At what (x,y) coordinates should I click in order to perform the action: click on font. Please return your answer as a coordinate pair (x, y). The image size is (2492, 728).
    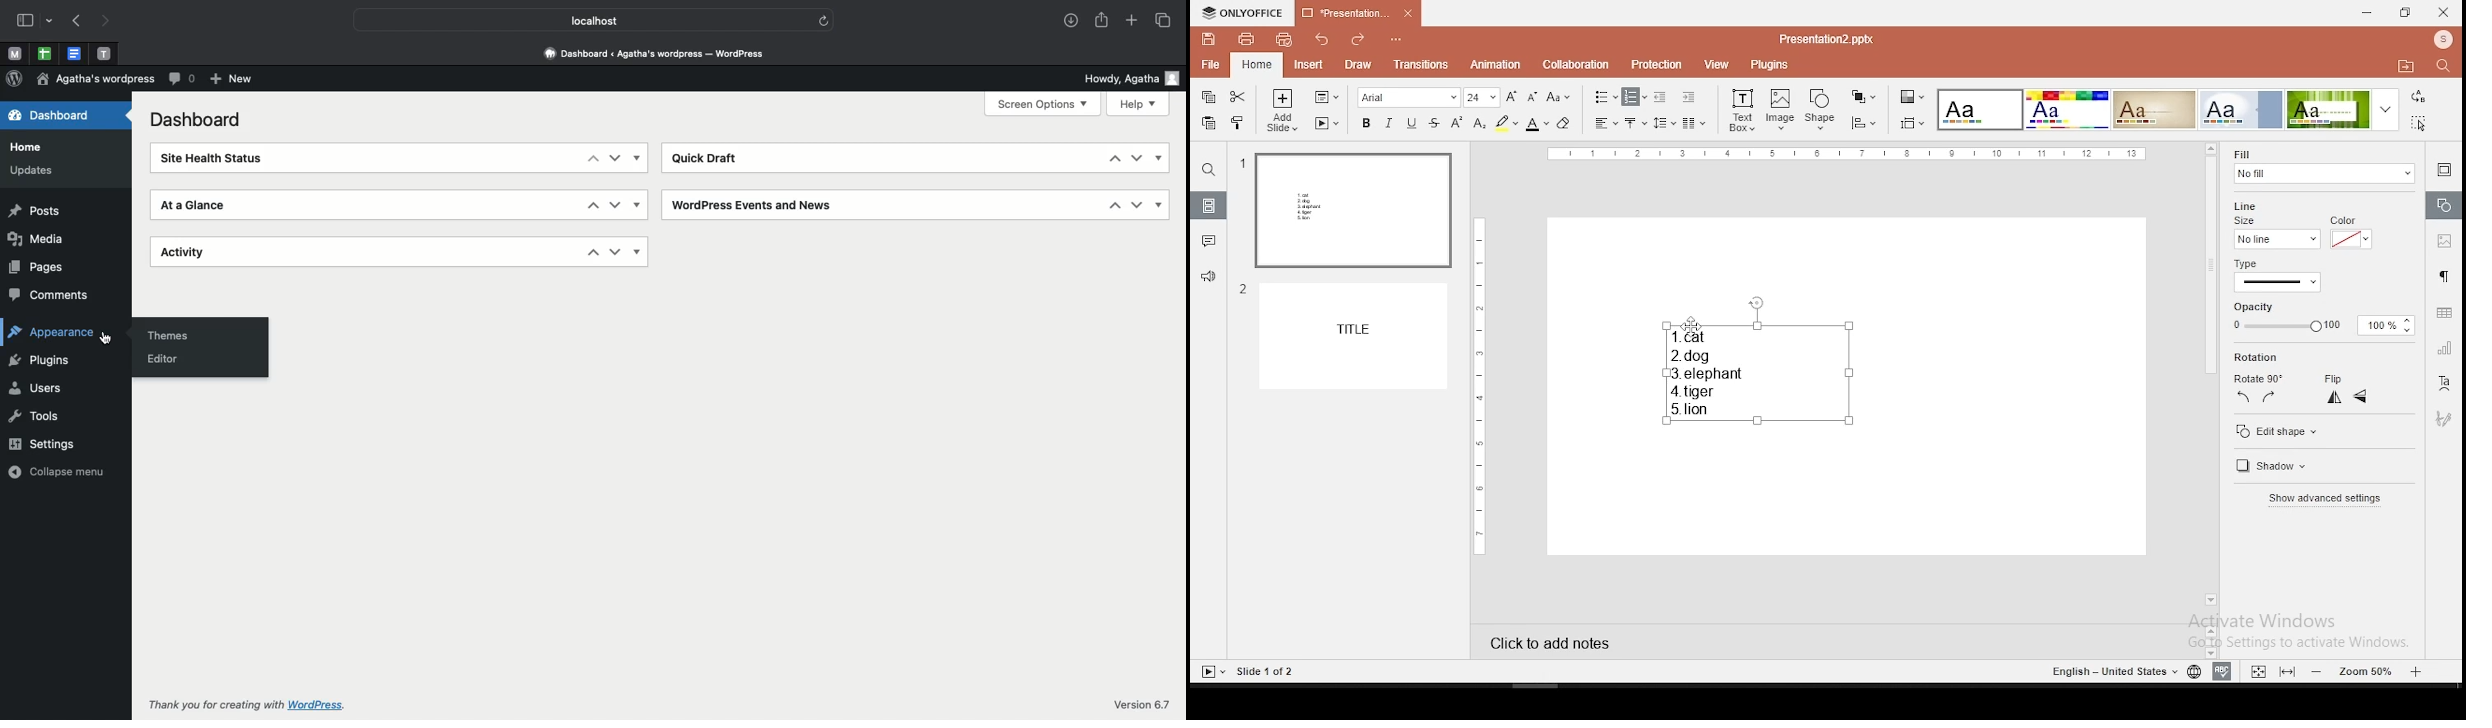
    Looking at the image, I should click on (1410, 97).